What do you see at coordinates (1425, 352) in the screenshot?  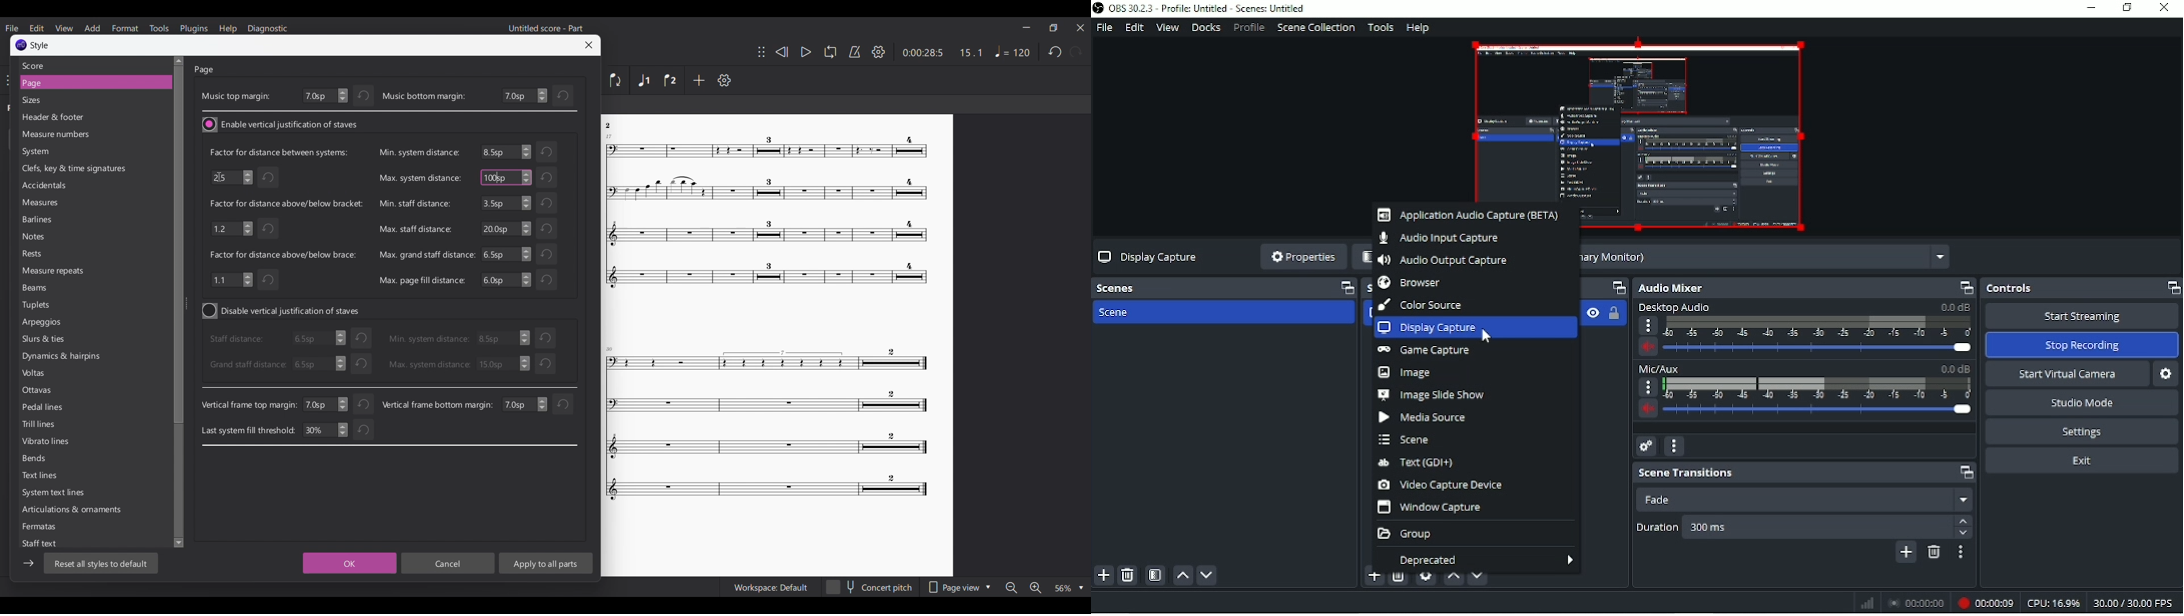 I see `Game capture` at bounding box center [1425, 352].